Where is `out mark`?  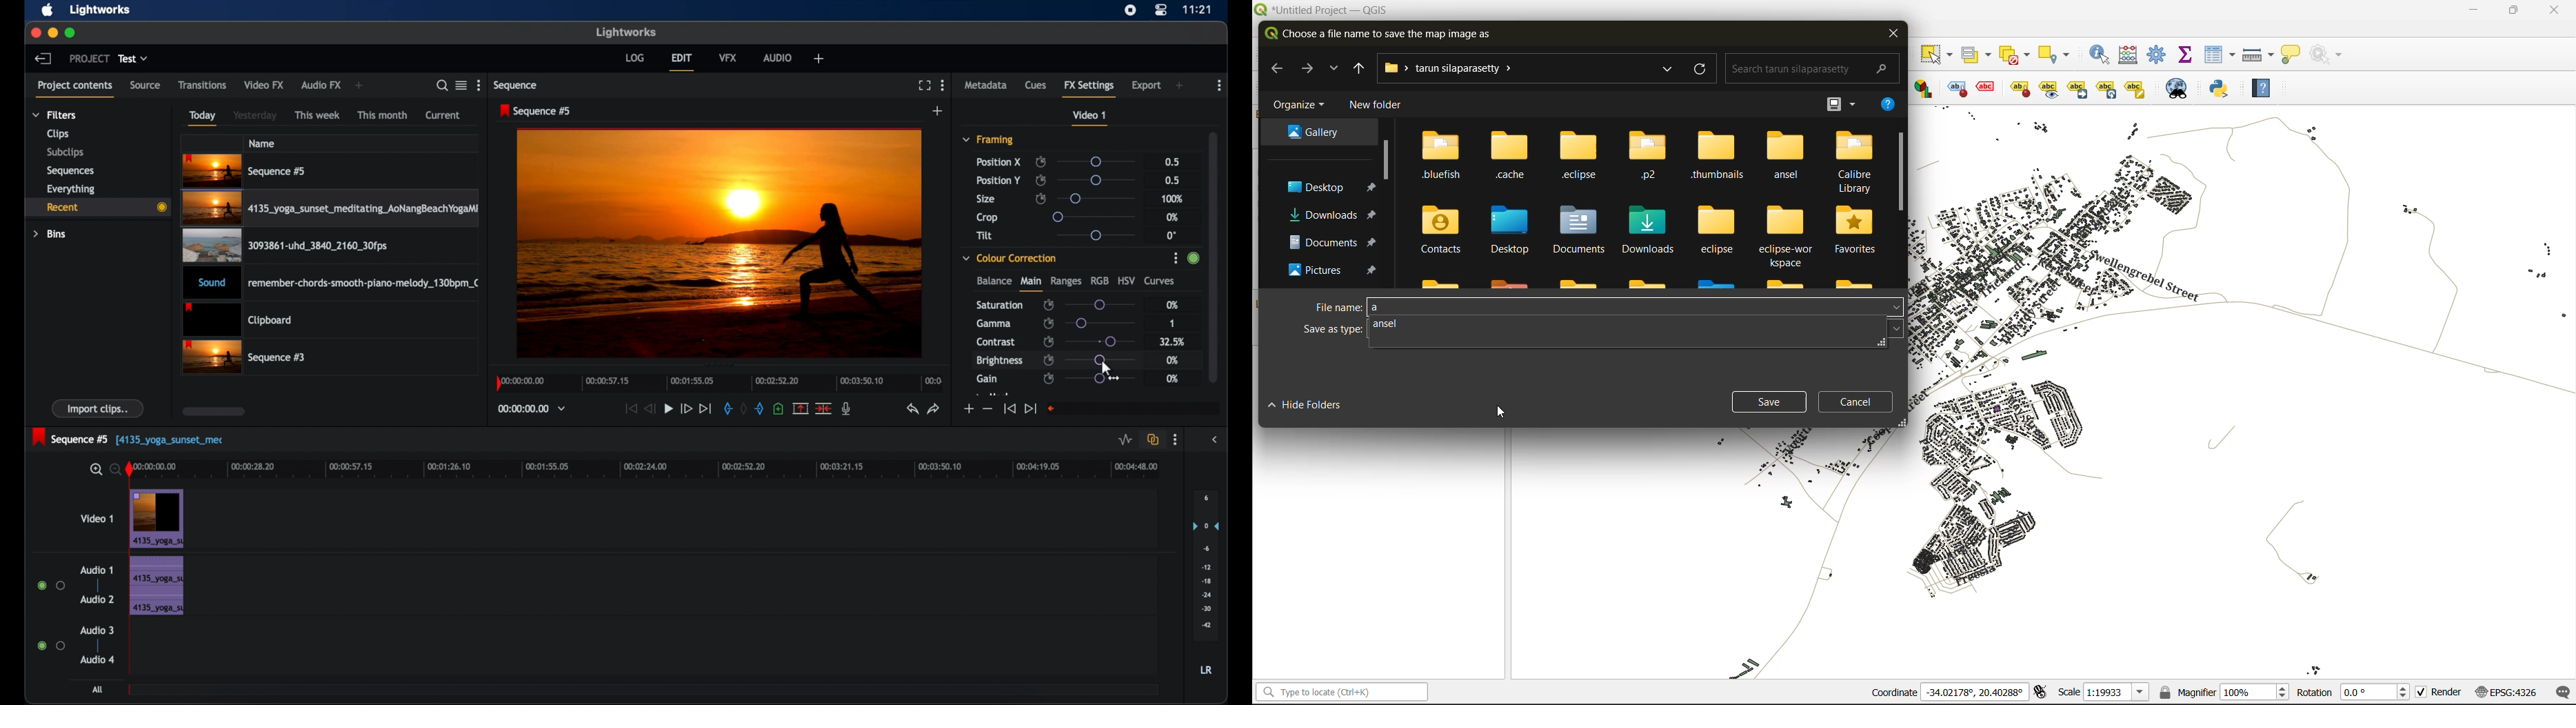 out mark is located at coordinates (761, 409).